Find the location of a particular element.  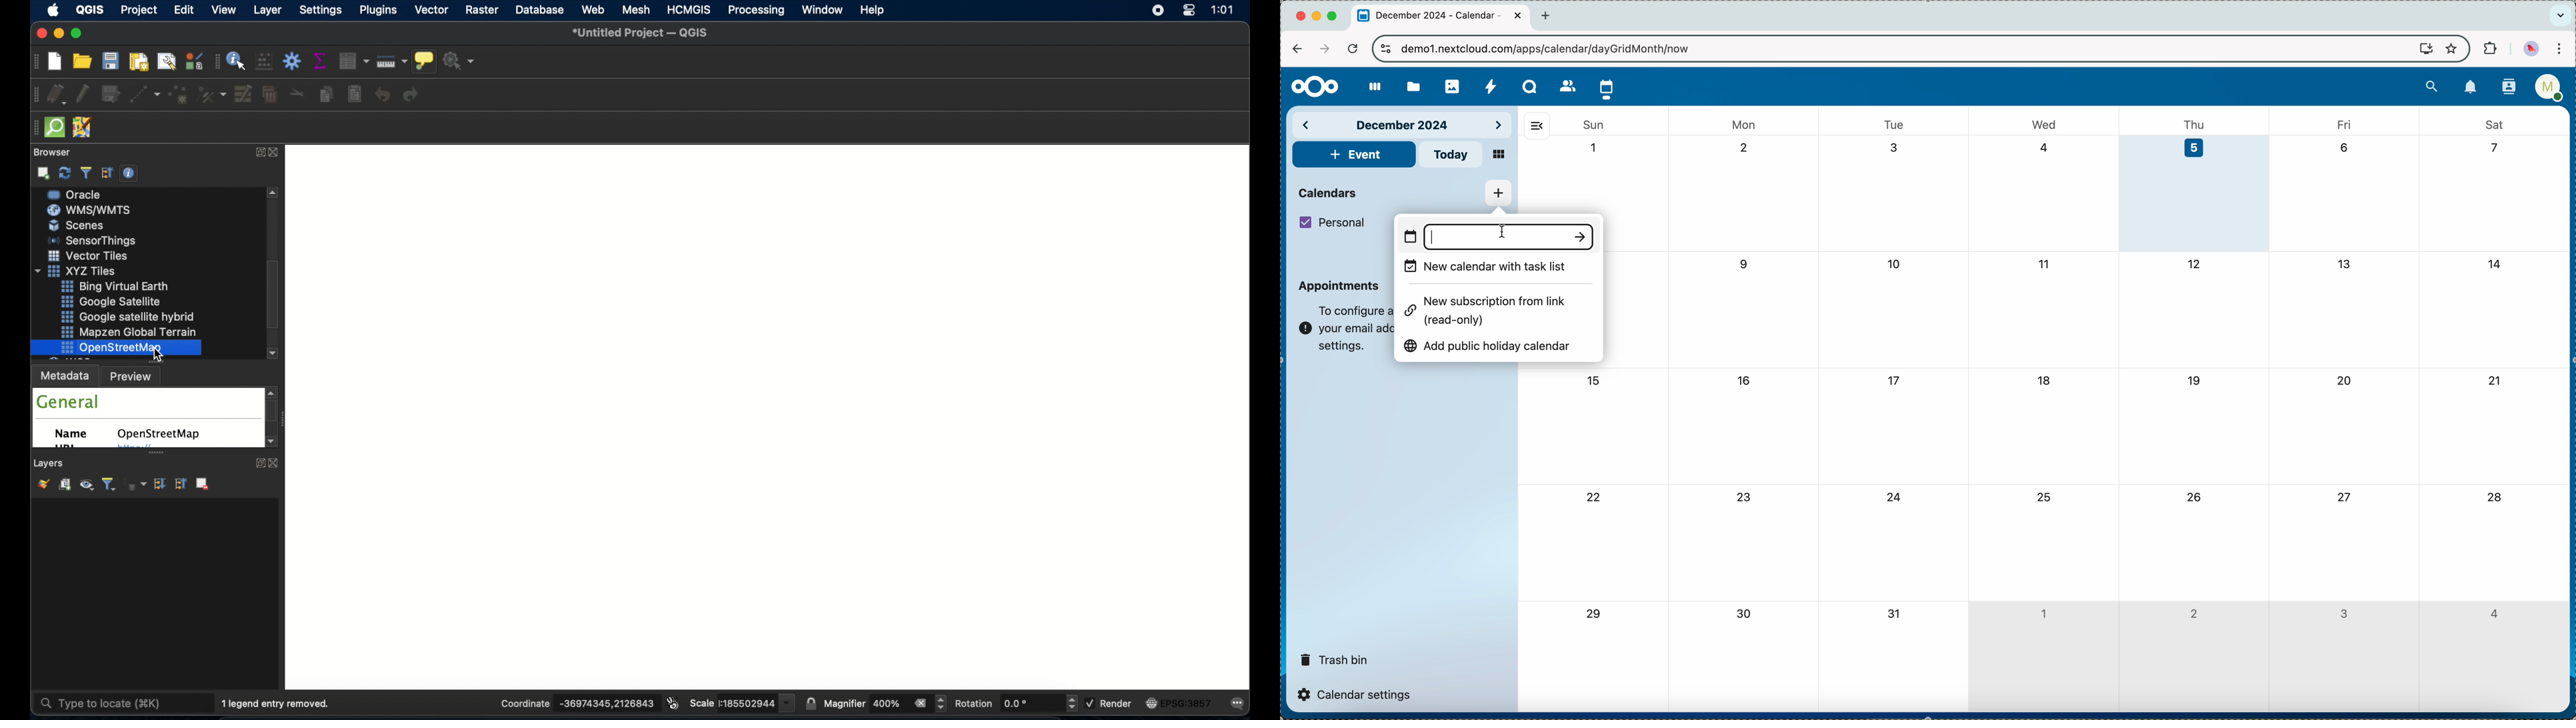

rotation is located at coordinates (1017, 703).